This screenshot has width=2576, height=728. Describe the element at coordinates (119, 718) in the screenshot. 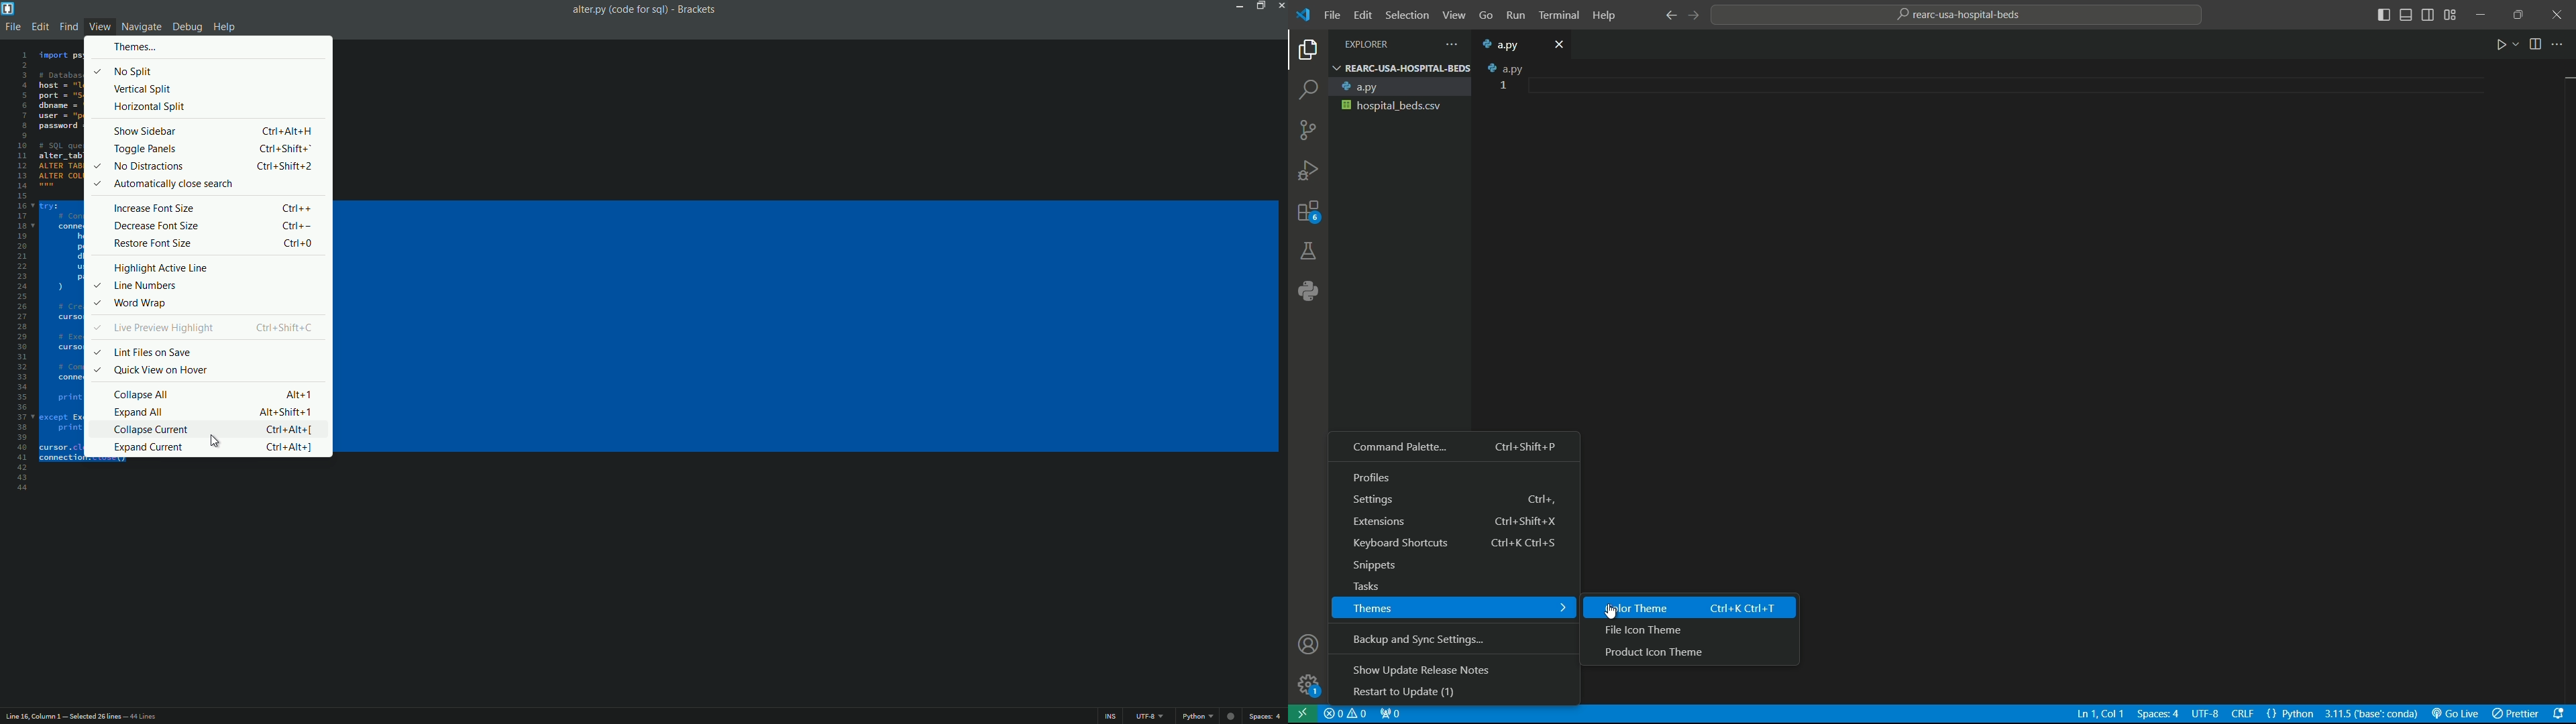

I see `number of lines` at that location.